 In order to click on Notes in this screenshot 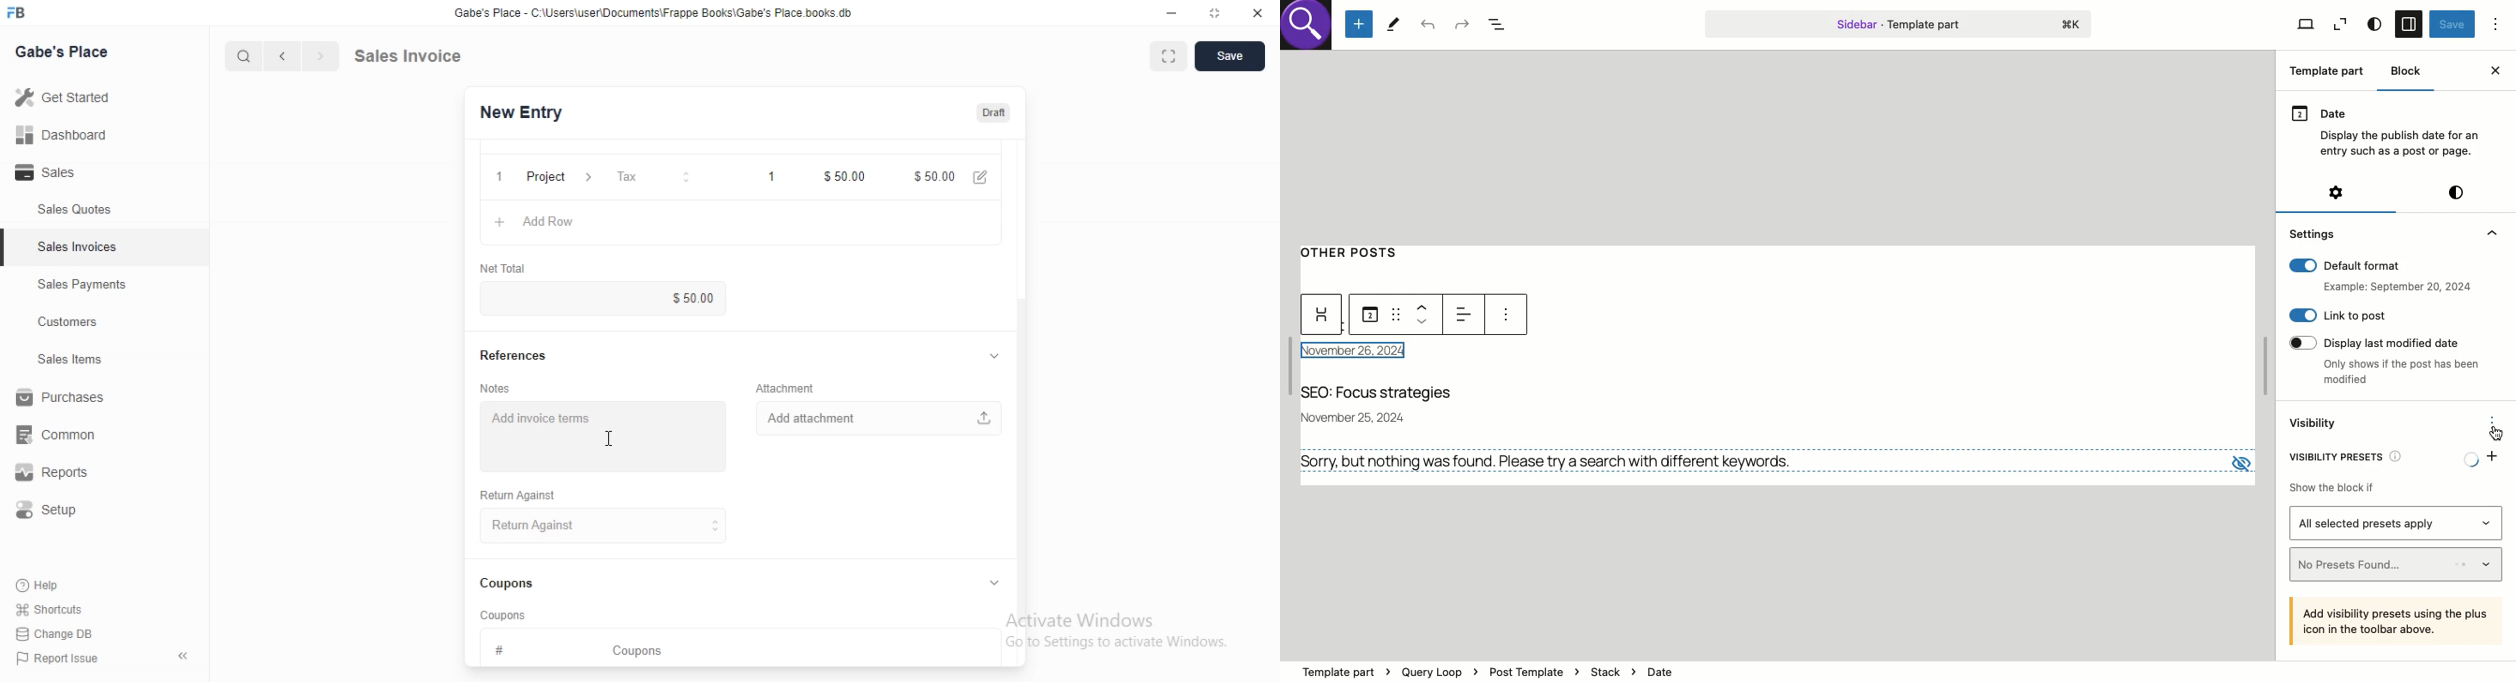, I will do `click(502, 388)`.